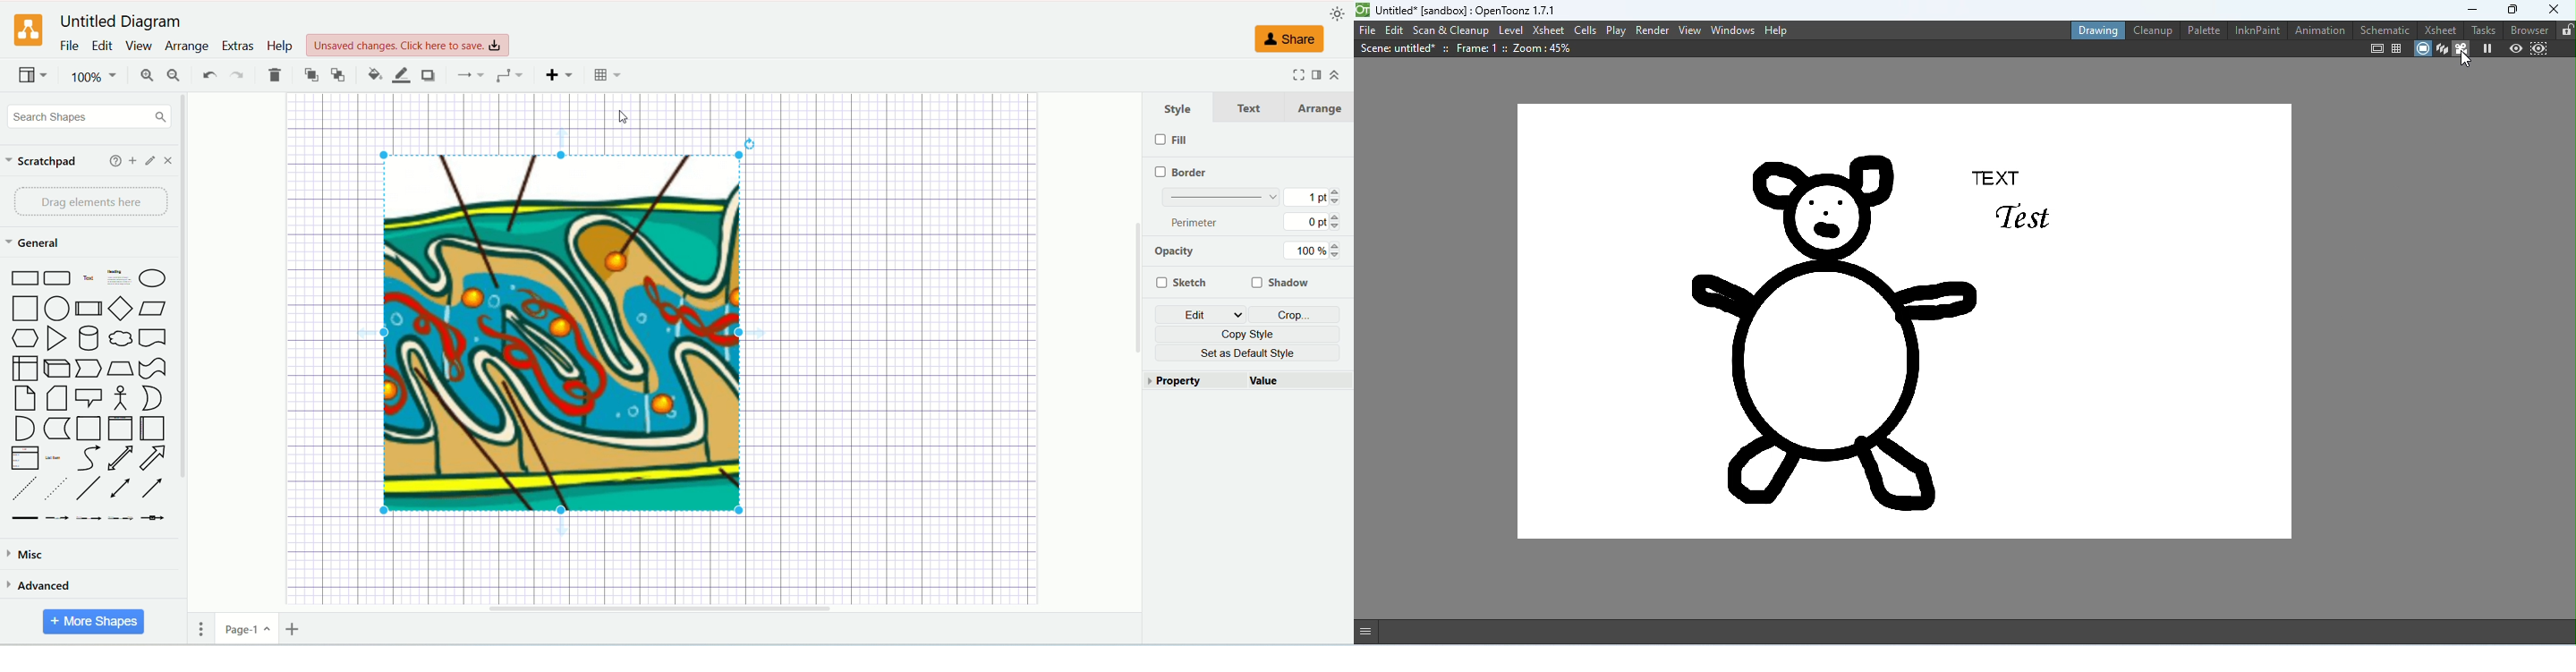 This screenshot has width=2576, height=672. Describe the element at coordinates (281, 45) in the screenshot. I see `help` at that location.